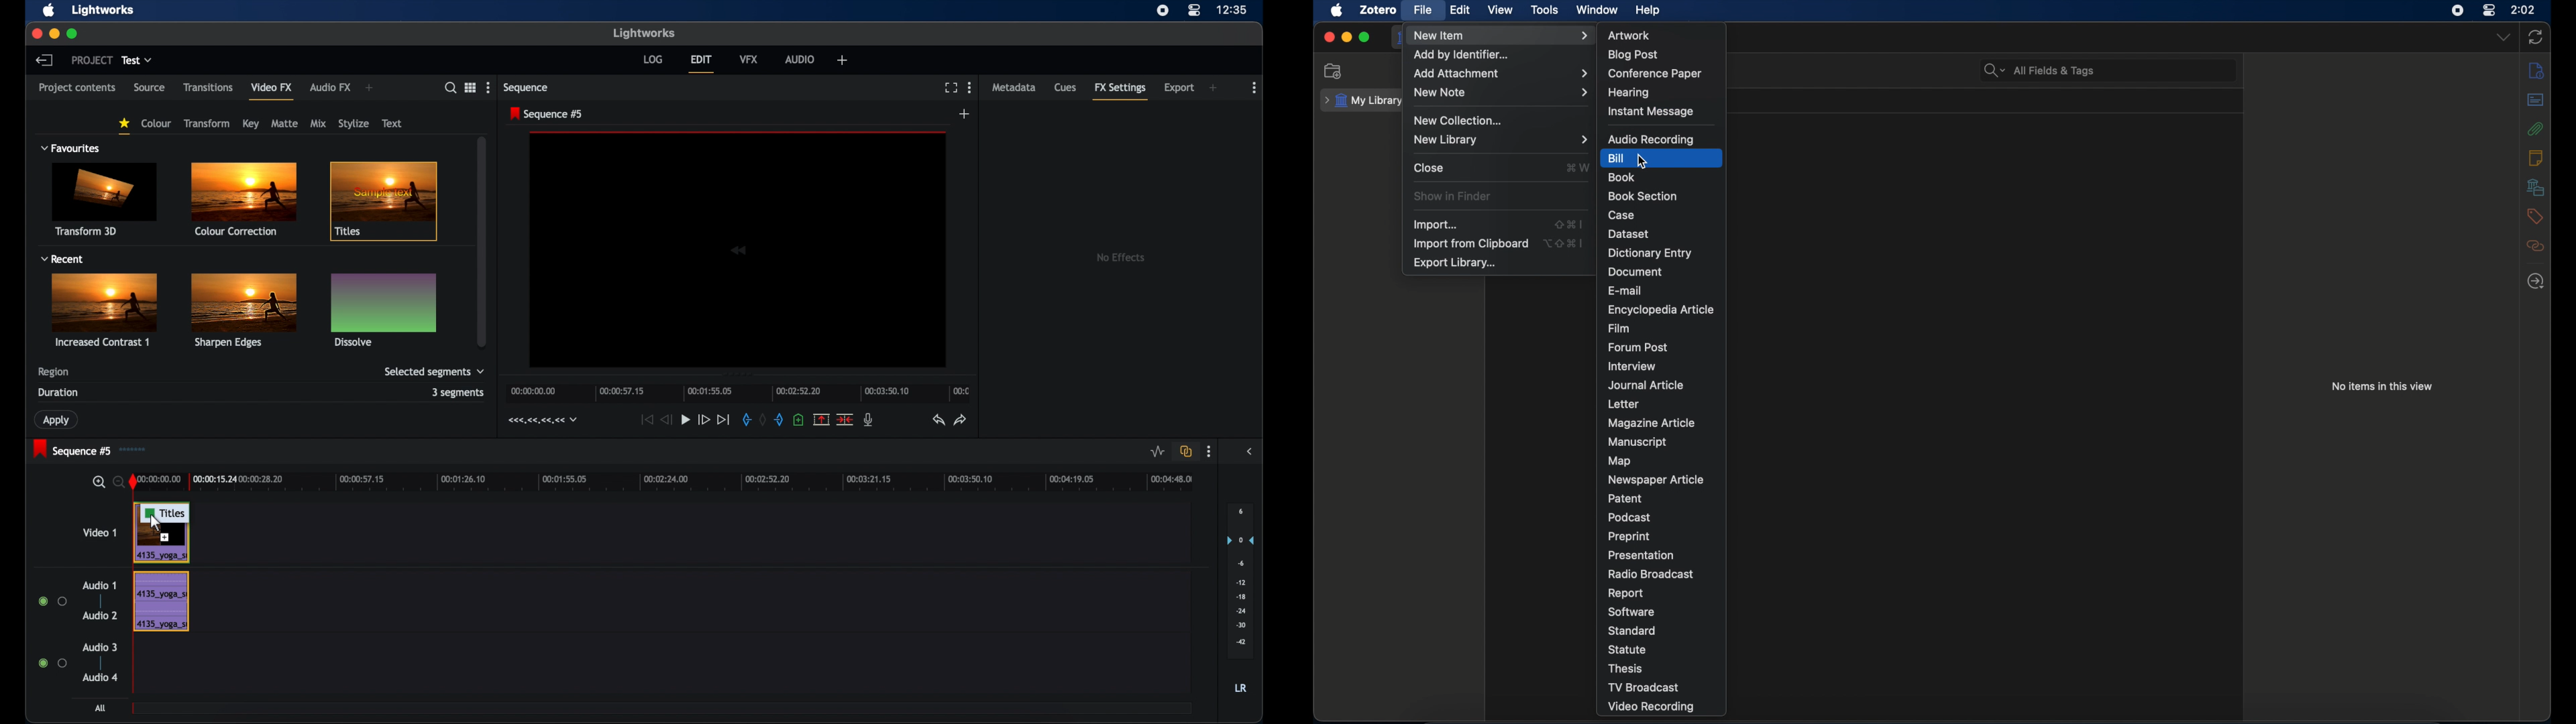 The width and height of the screenshot is (2576, 728). What do you see at coordinates (1501, 74) in the screenshot?
I see `add attachment` at bounding box center [1501, 74].